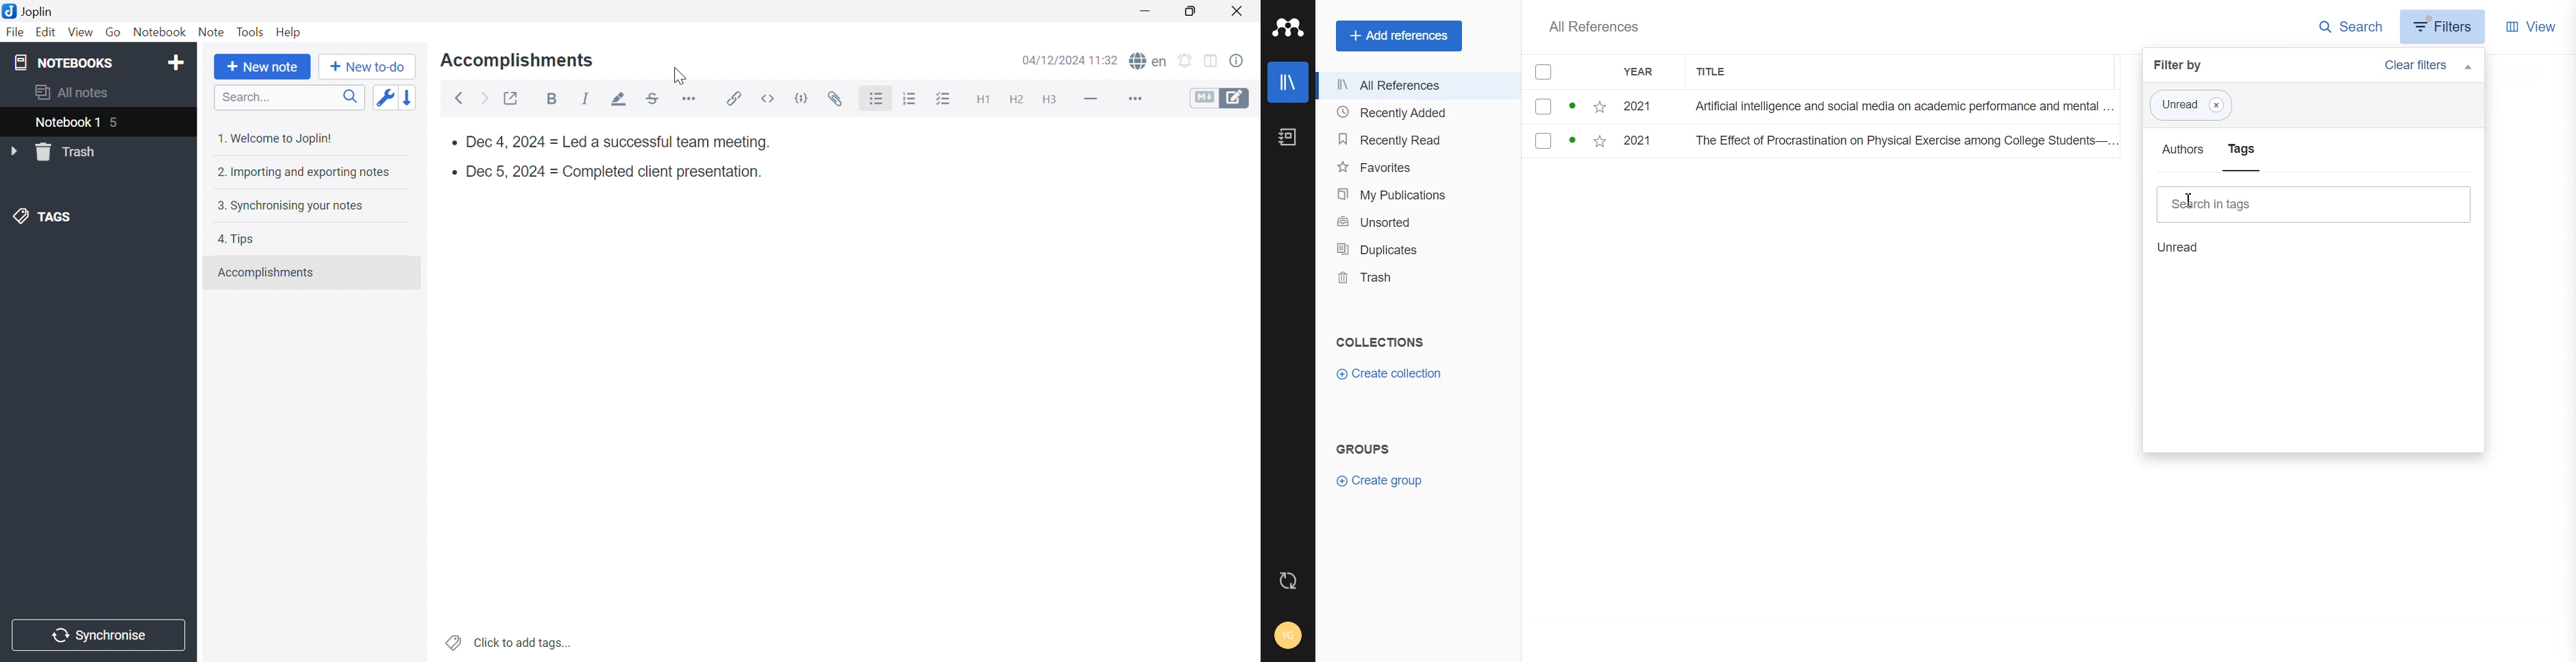 This screenshot has height=672, width=2576. What do you see at coordinates (731, 99) in the screenshot?
I see `Insert / edit code` at bounding box center [731, 99].